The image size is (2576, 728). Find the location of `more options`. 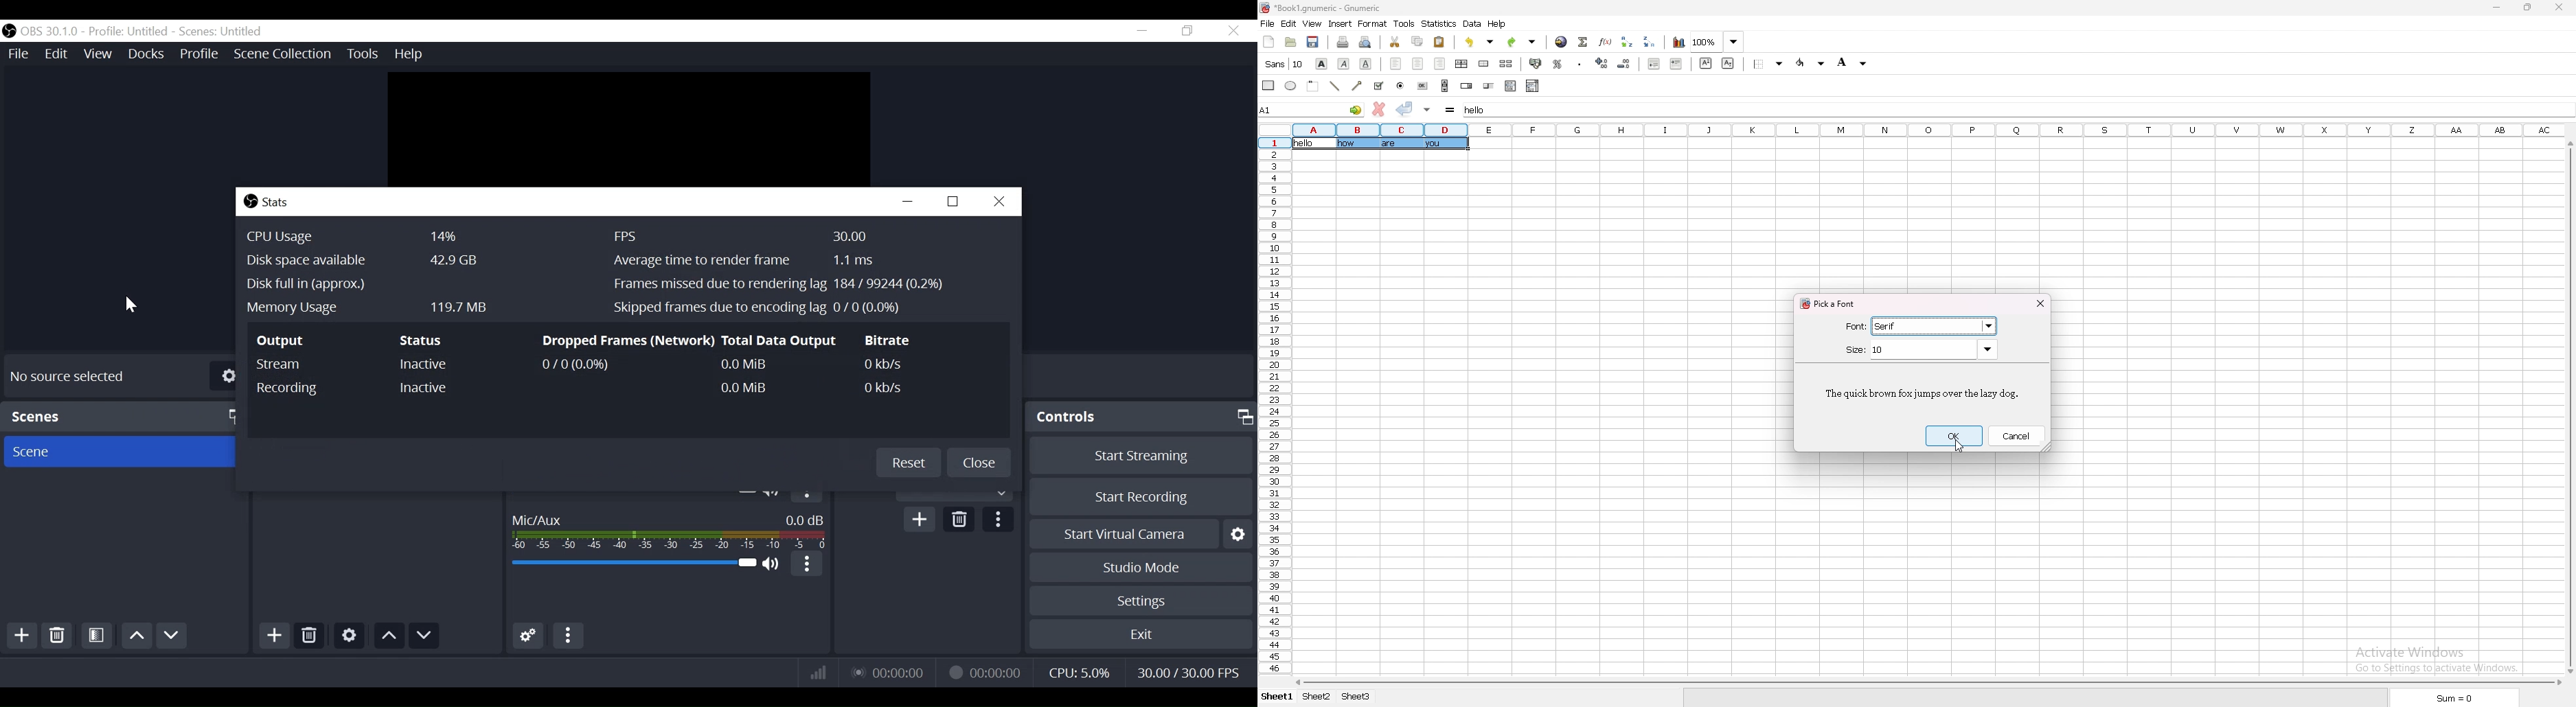

more options is located at coordinates (809, 566).